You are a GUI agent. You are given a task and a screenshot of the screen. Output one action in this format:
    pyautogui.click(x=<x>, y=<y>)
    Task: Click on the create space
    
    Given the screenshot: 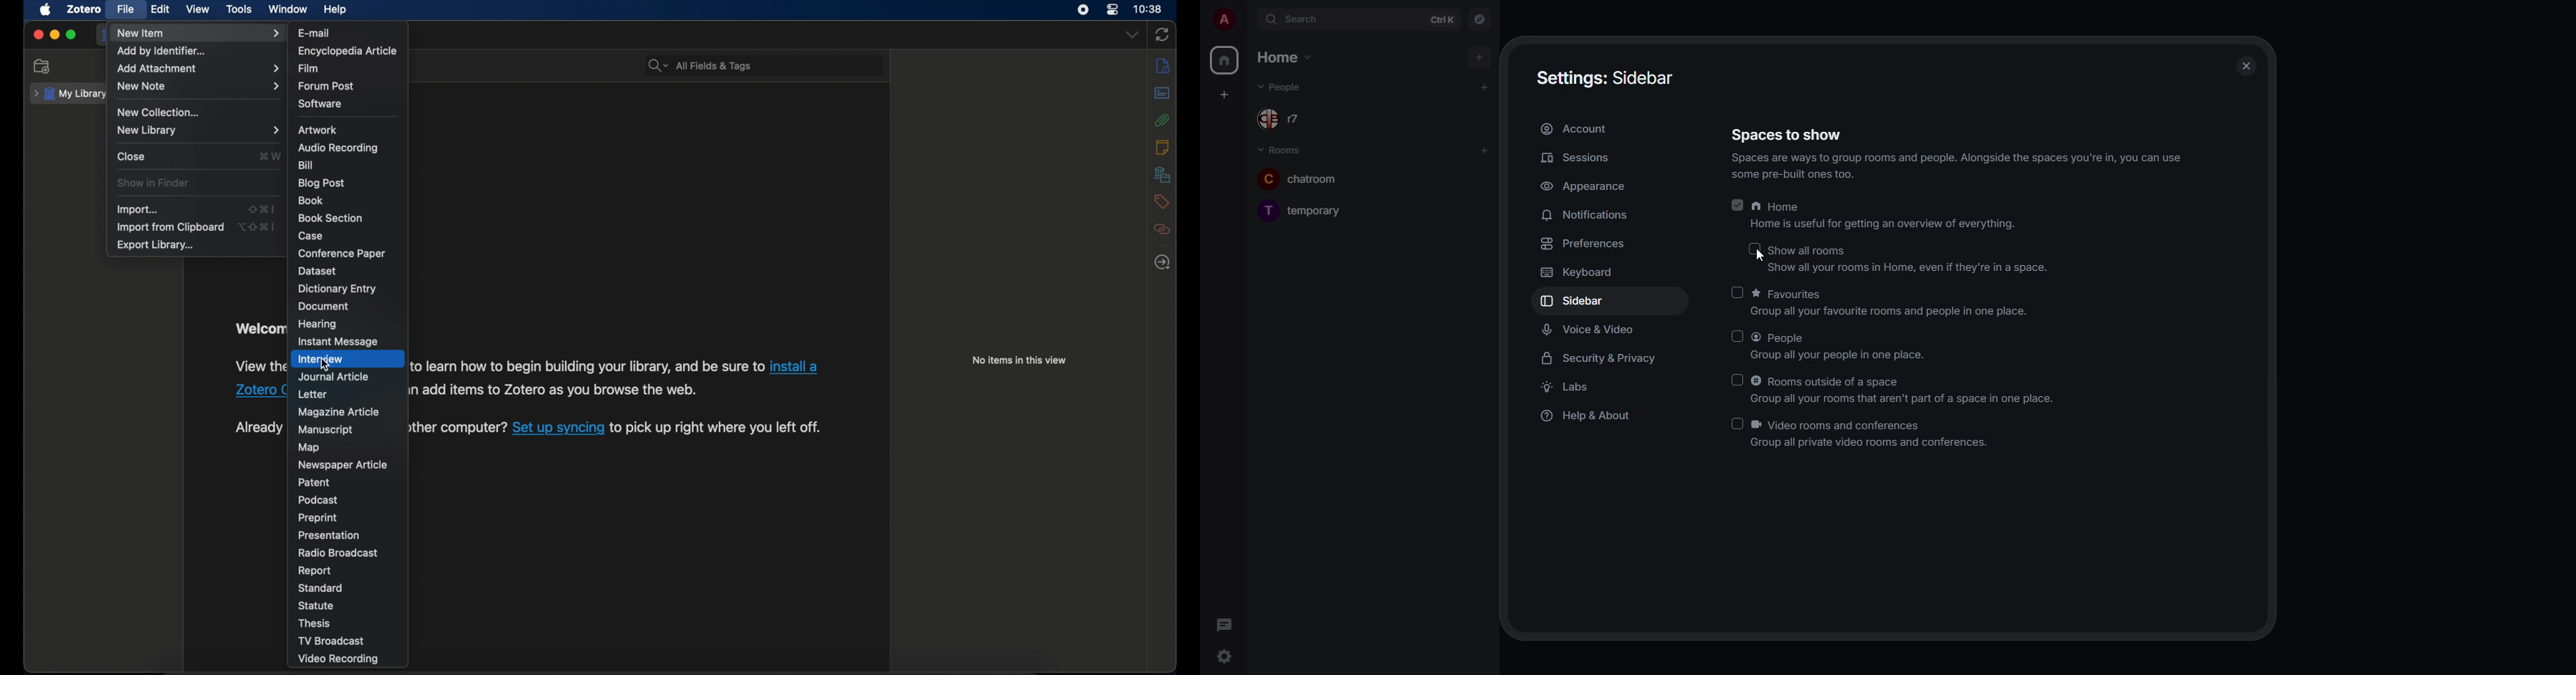 What is the action you would take?
    pyautogui.click(x=1223, y=92)
    